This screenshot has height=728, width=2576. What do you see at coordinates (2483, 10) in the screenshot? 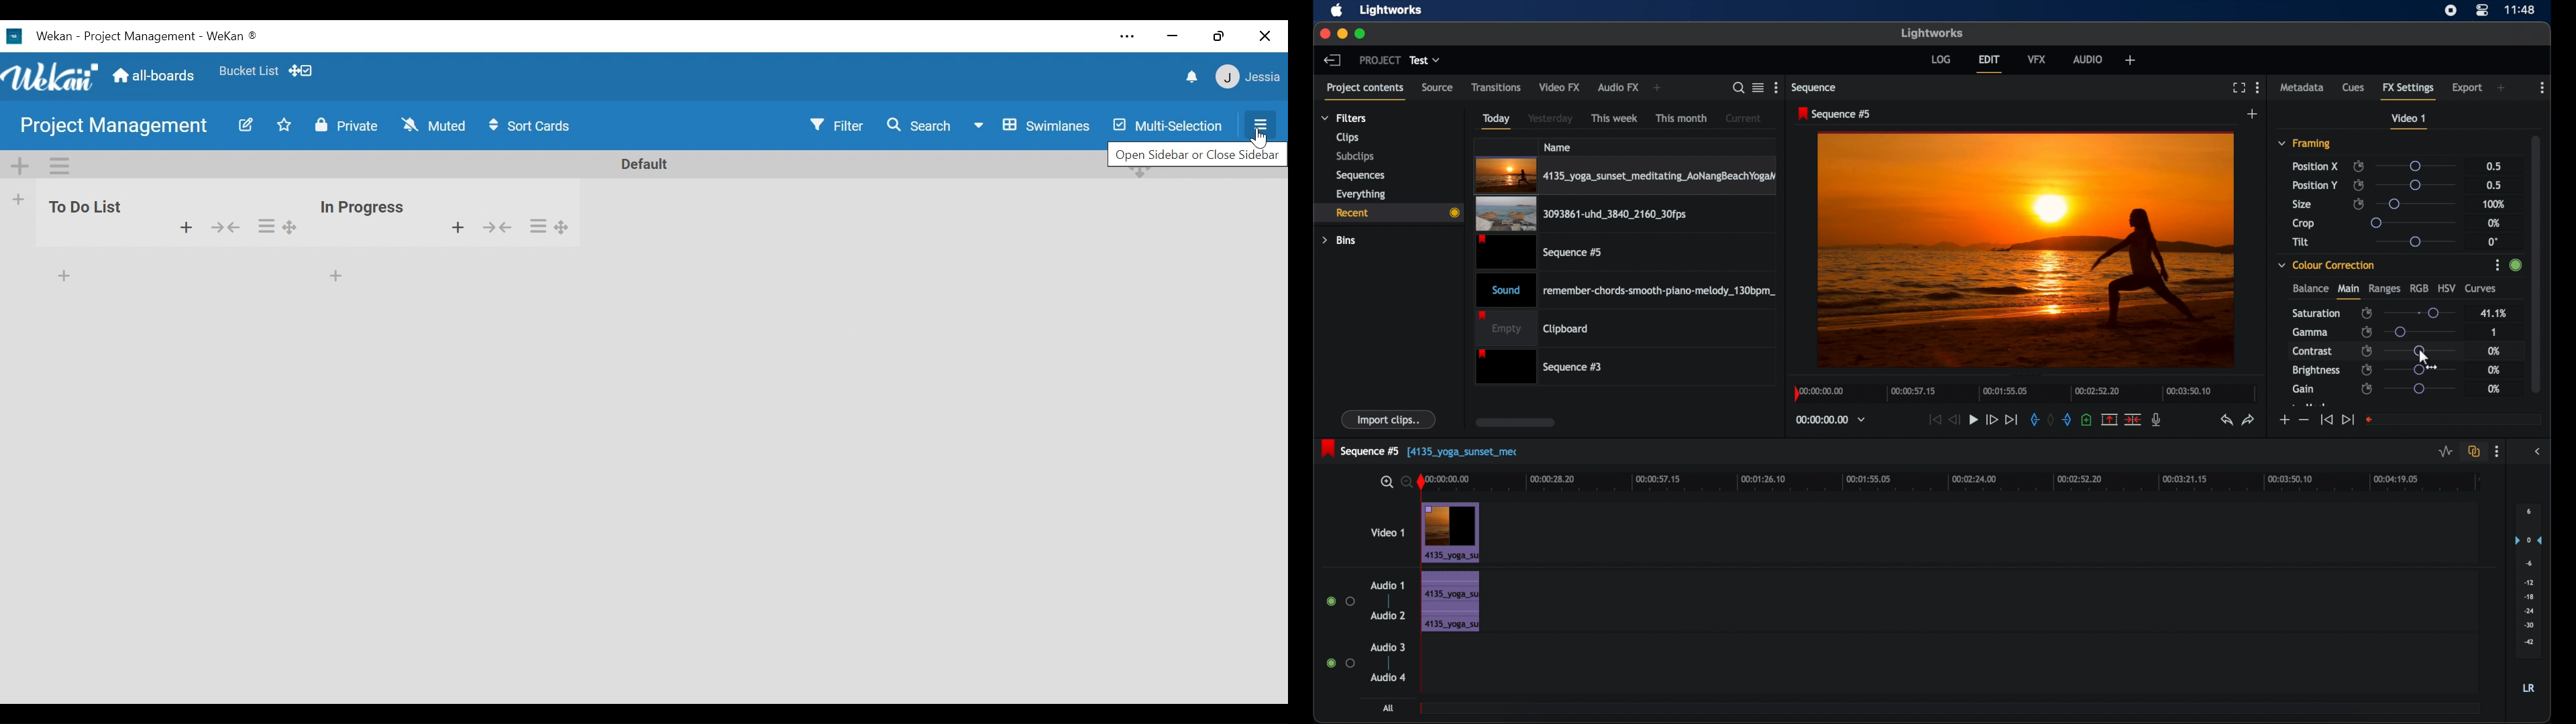
I see `control center` at bounding box center [2483, 10].